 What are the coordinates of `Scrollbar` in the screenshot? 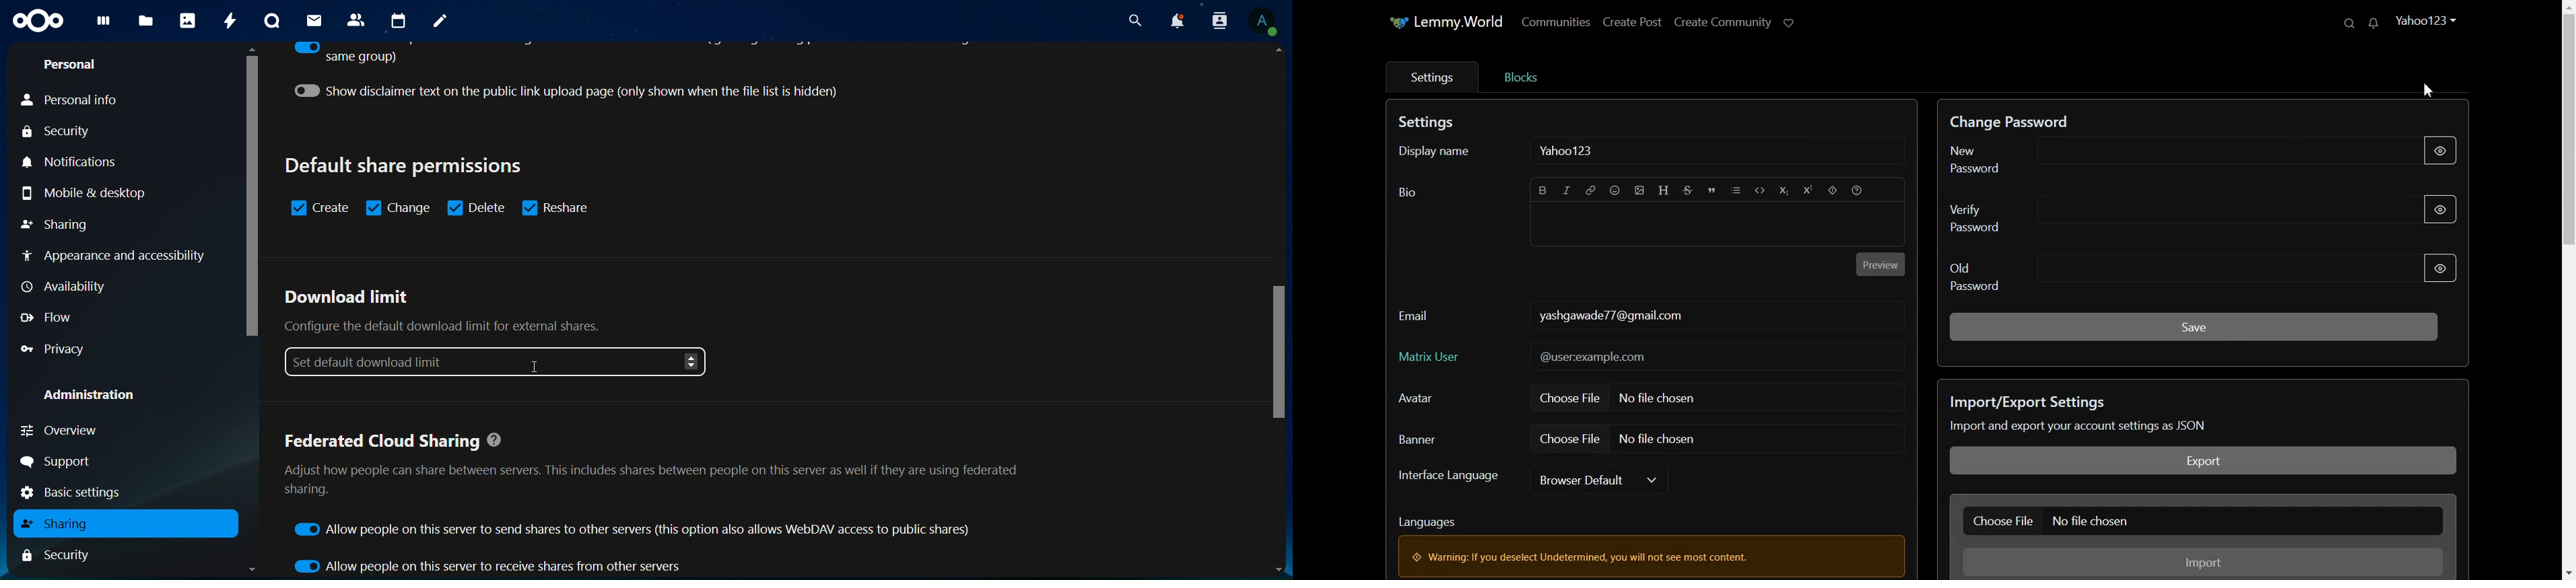 It's located at (1279, 311).